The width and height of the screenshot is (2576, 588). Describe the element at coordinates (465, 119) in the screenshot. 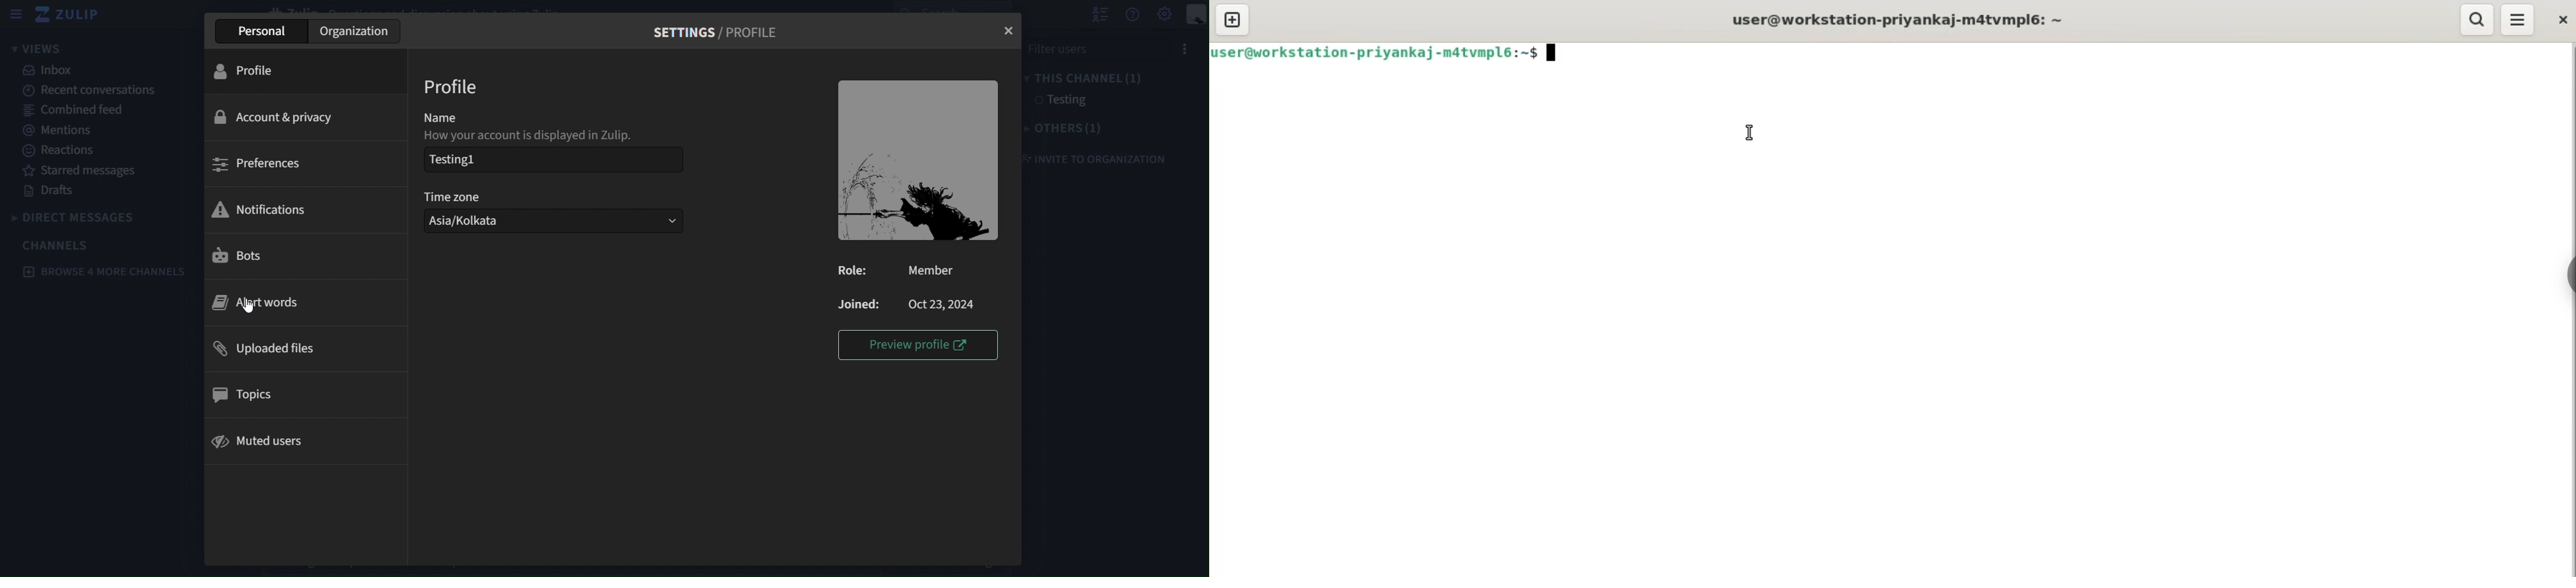

I see `name` at that location.